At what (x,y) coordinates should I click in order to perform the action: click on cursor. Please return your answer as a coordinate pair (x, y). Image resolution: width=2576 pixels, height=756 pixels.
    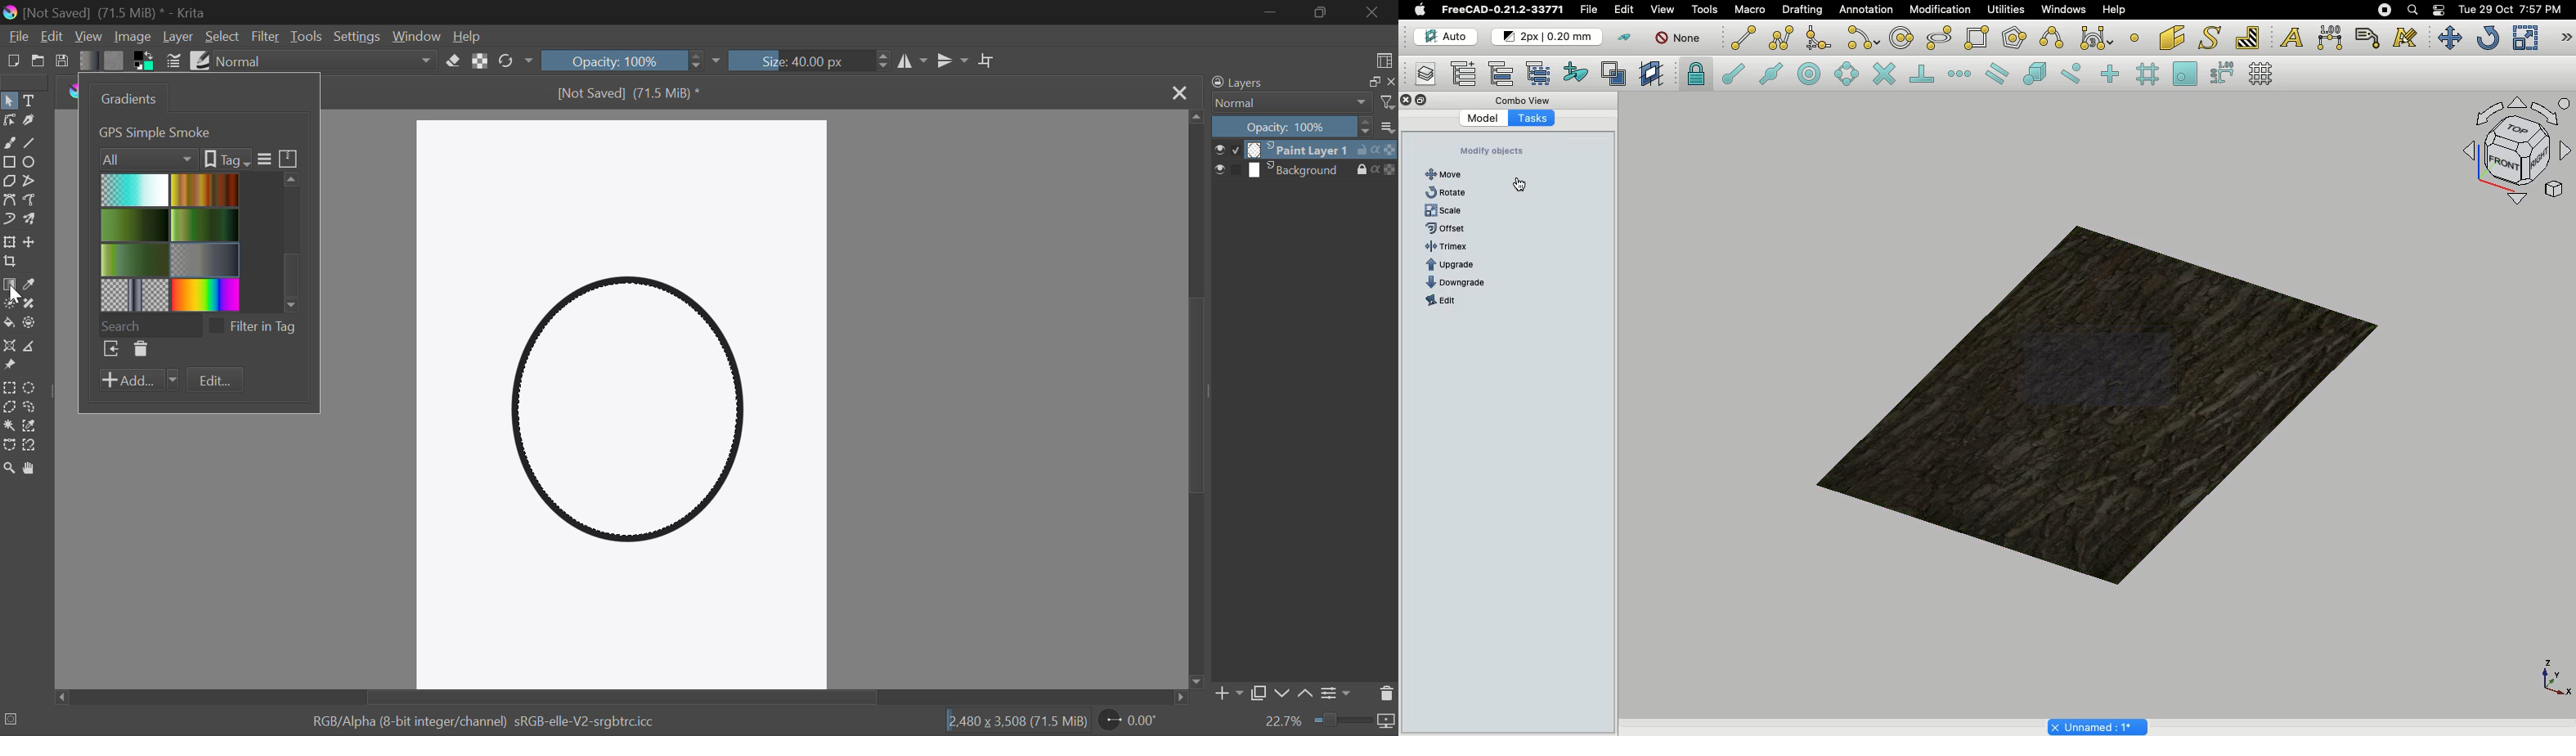
    Looking at the image, I should click on (1520, 184).